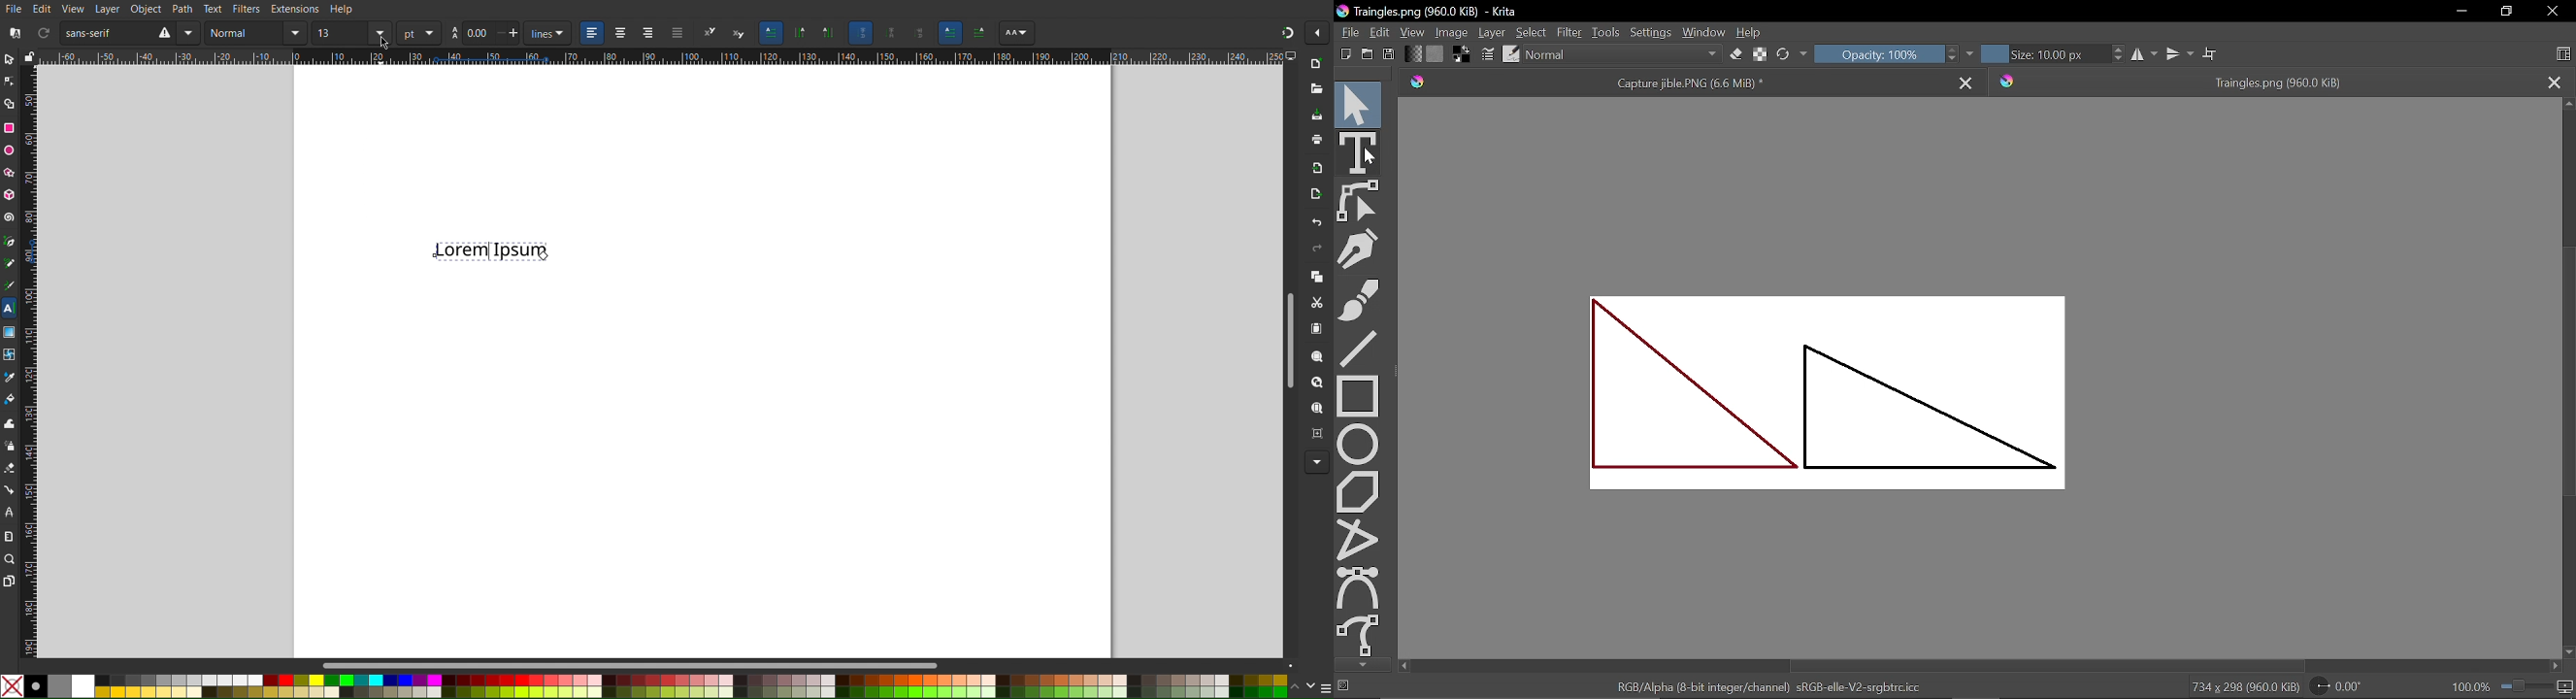 The height and width of the screenshot is (700, 2576). Describe the element at coordinates (29, 55) in the screenshot. I see `lock` at that location.